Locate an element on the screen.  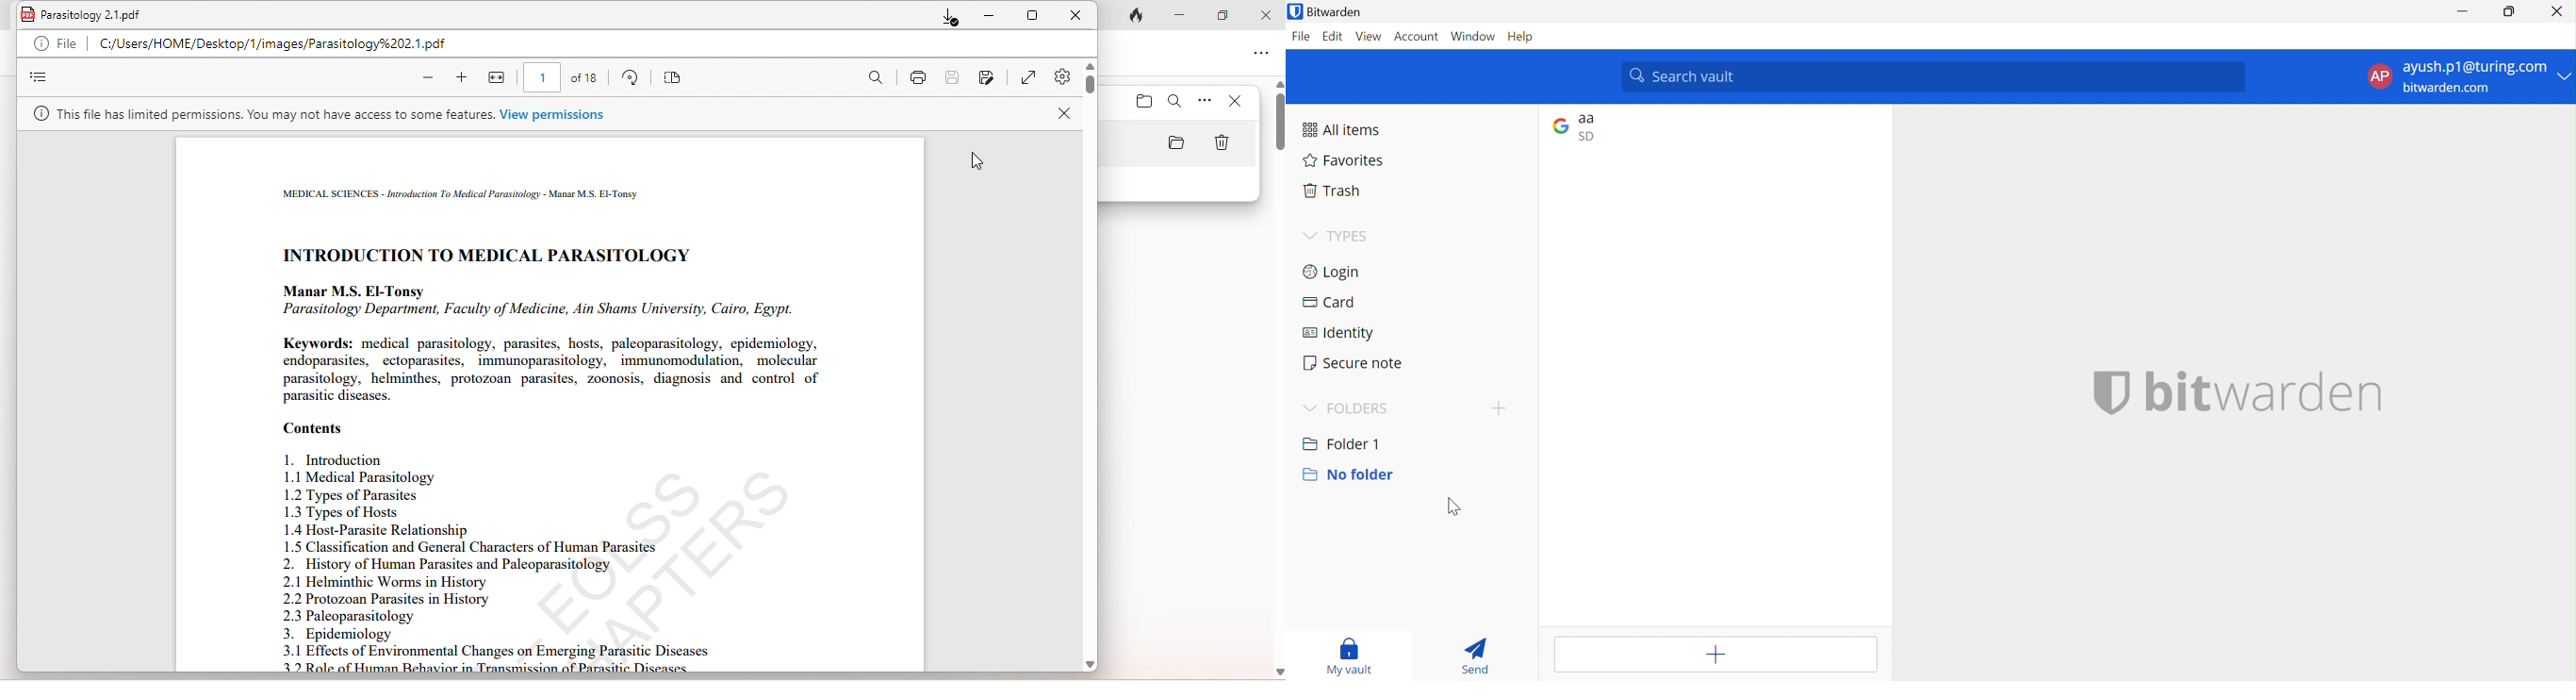
rotate  is located at coordinates (627, 78).